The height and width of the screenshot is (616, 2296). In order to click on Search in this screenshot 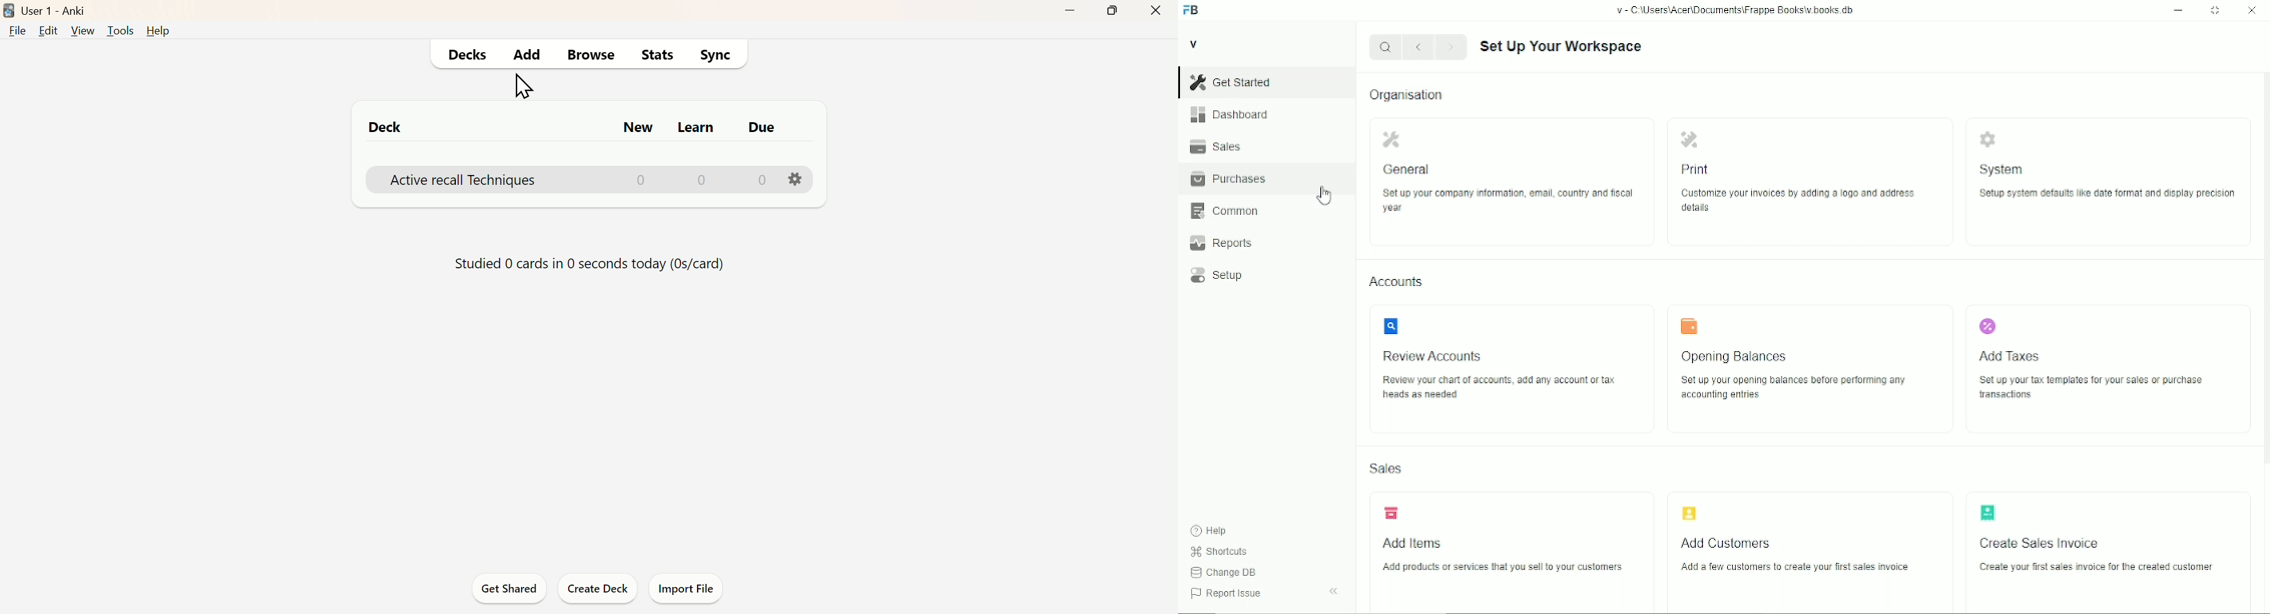, I will do `click(1386, 47)`.